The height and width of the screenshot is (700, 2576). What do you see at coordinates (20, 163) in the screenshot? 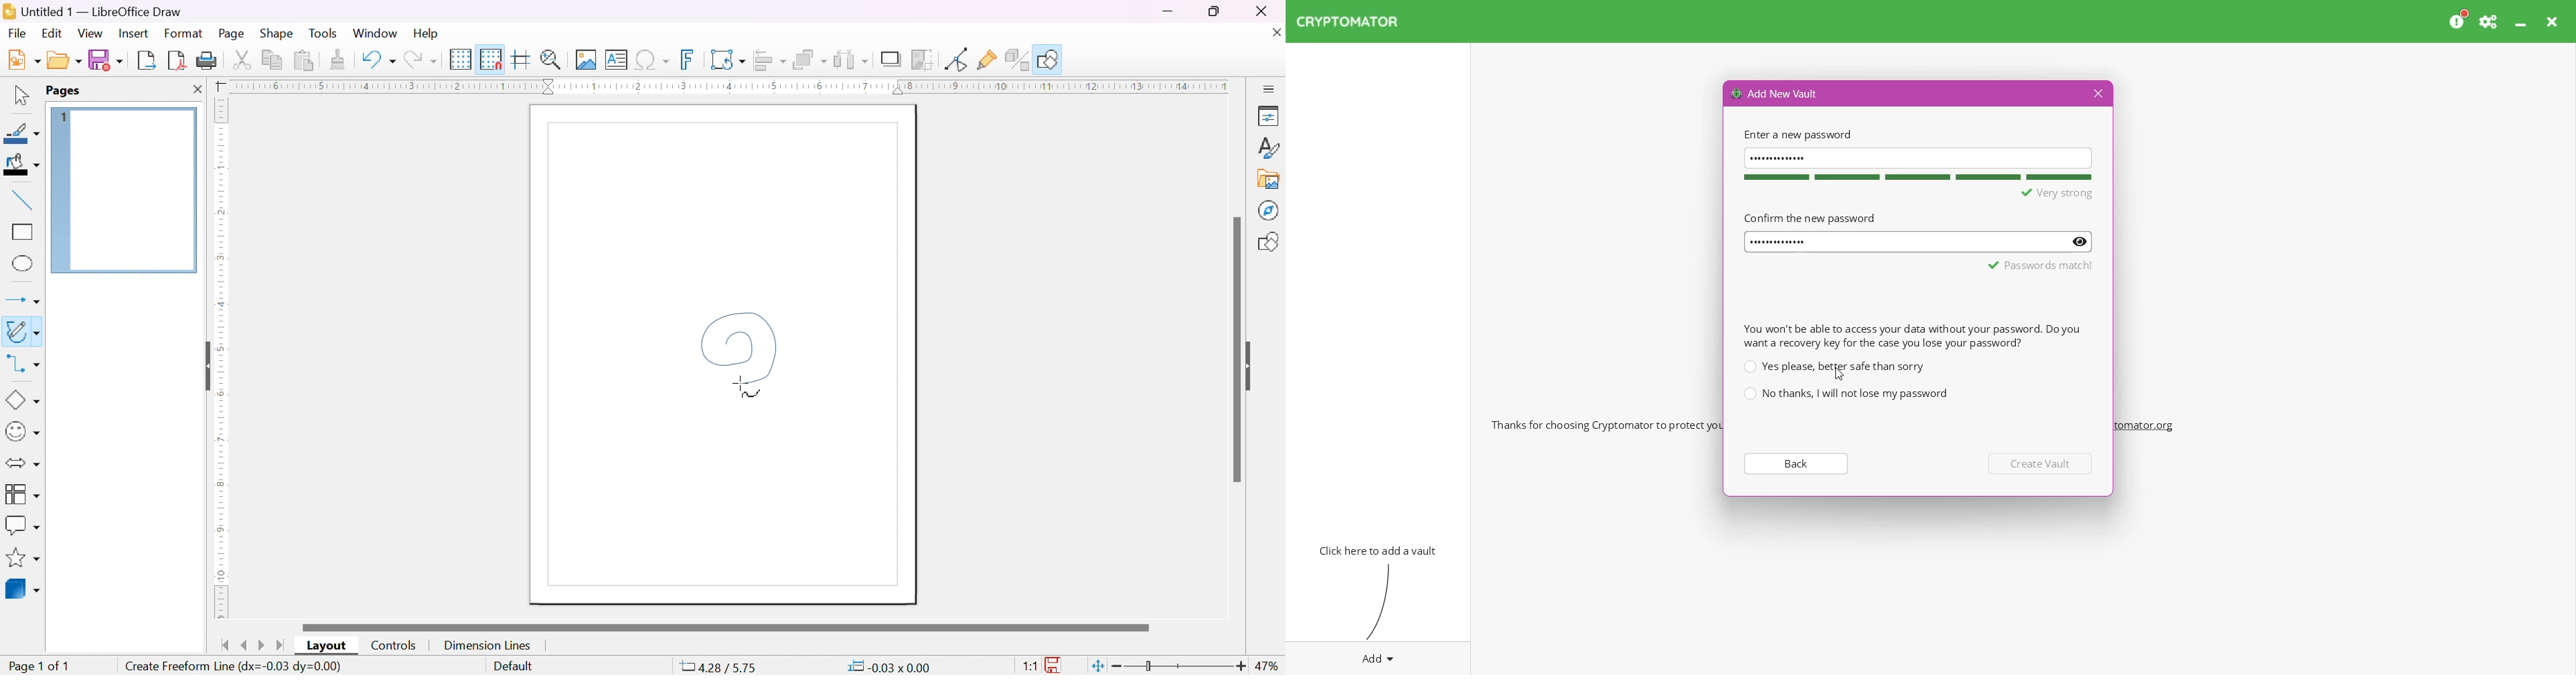
I see `fill color` at bounding box center [20, 163].